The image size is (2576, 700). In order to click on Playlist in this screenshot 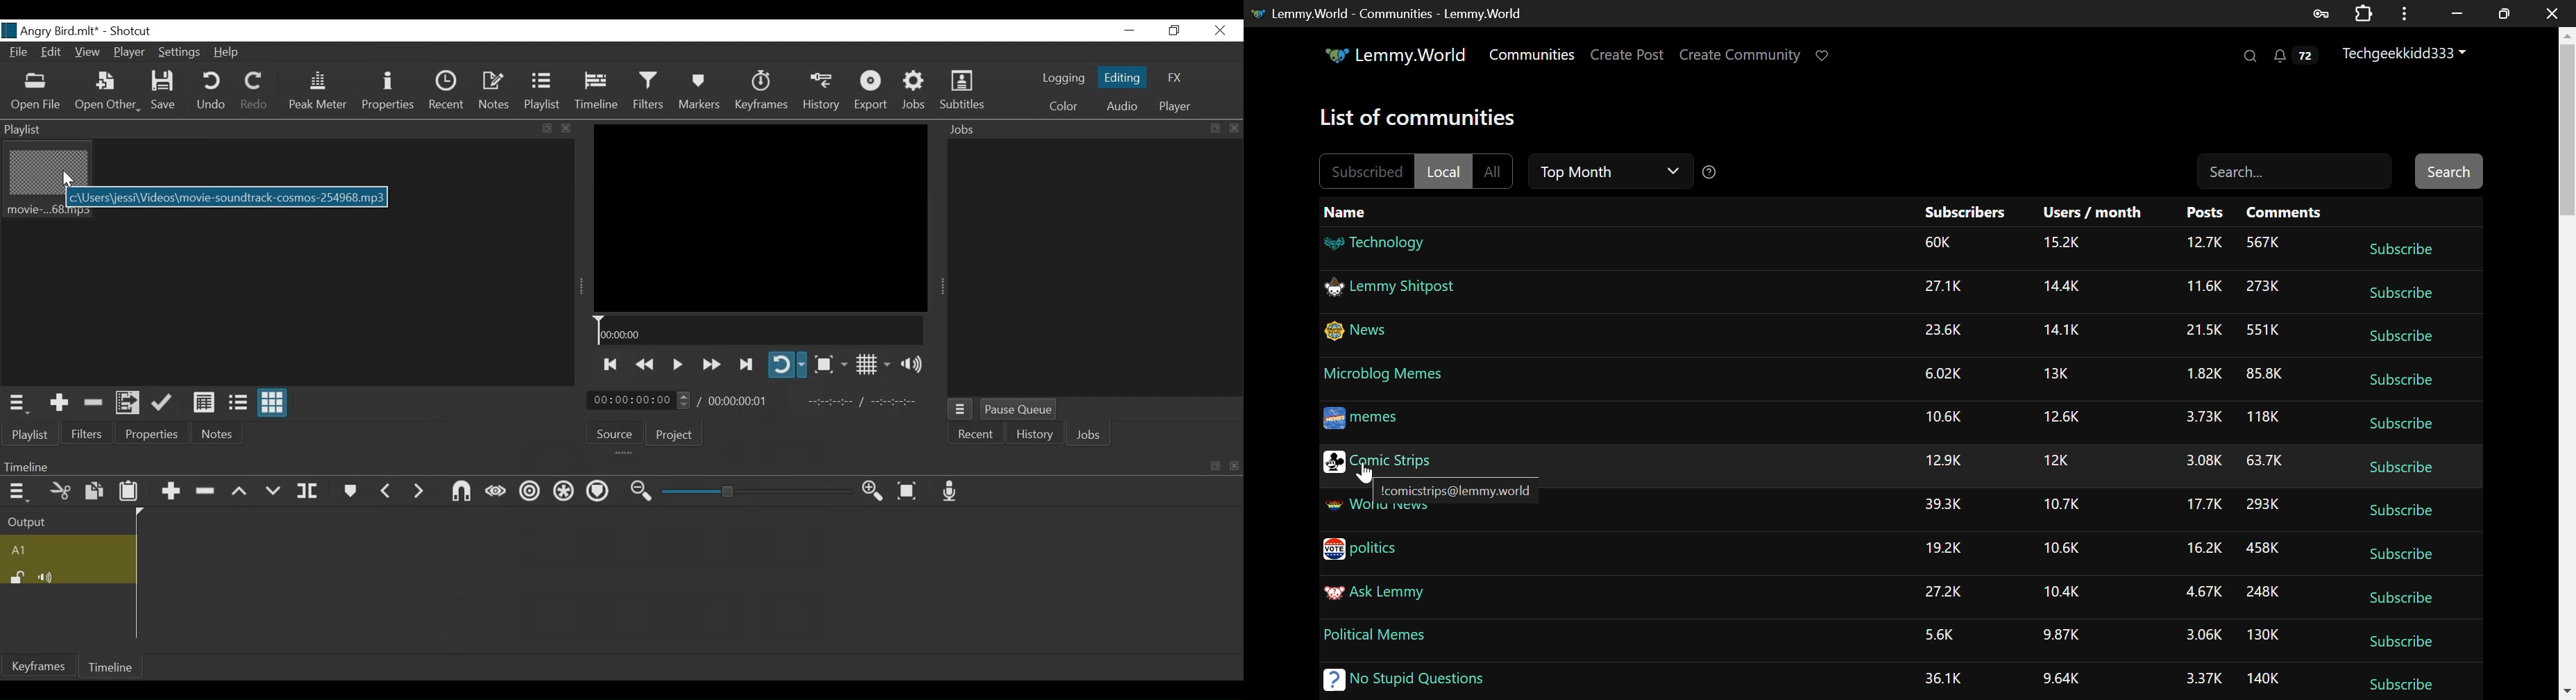, I will do `click(541, 91)`.